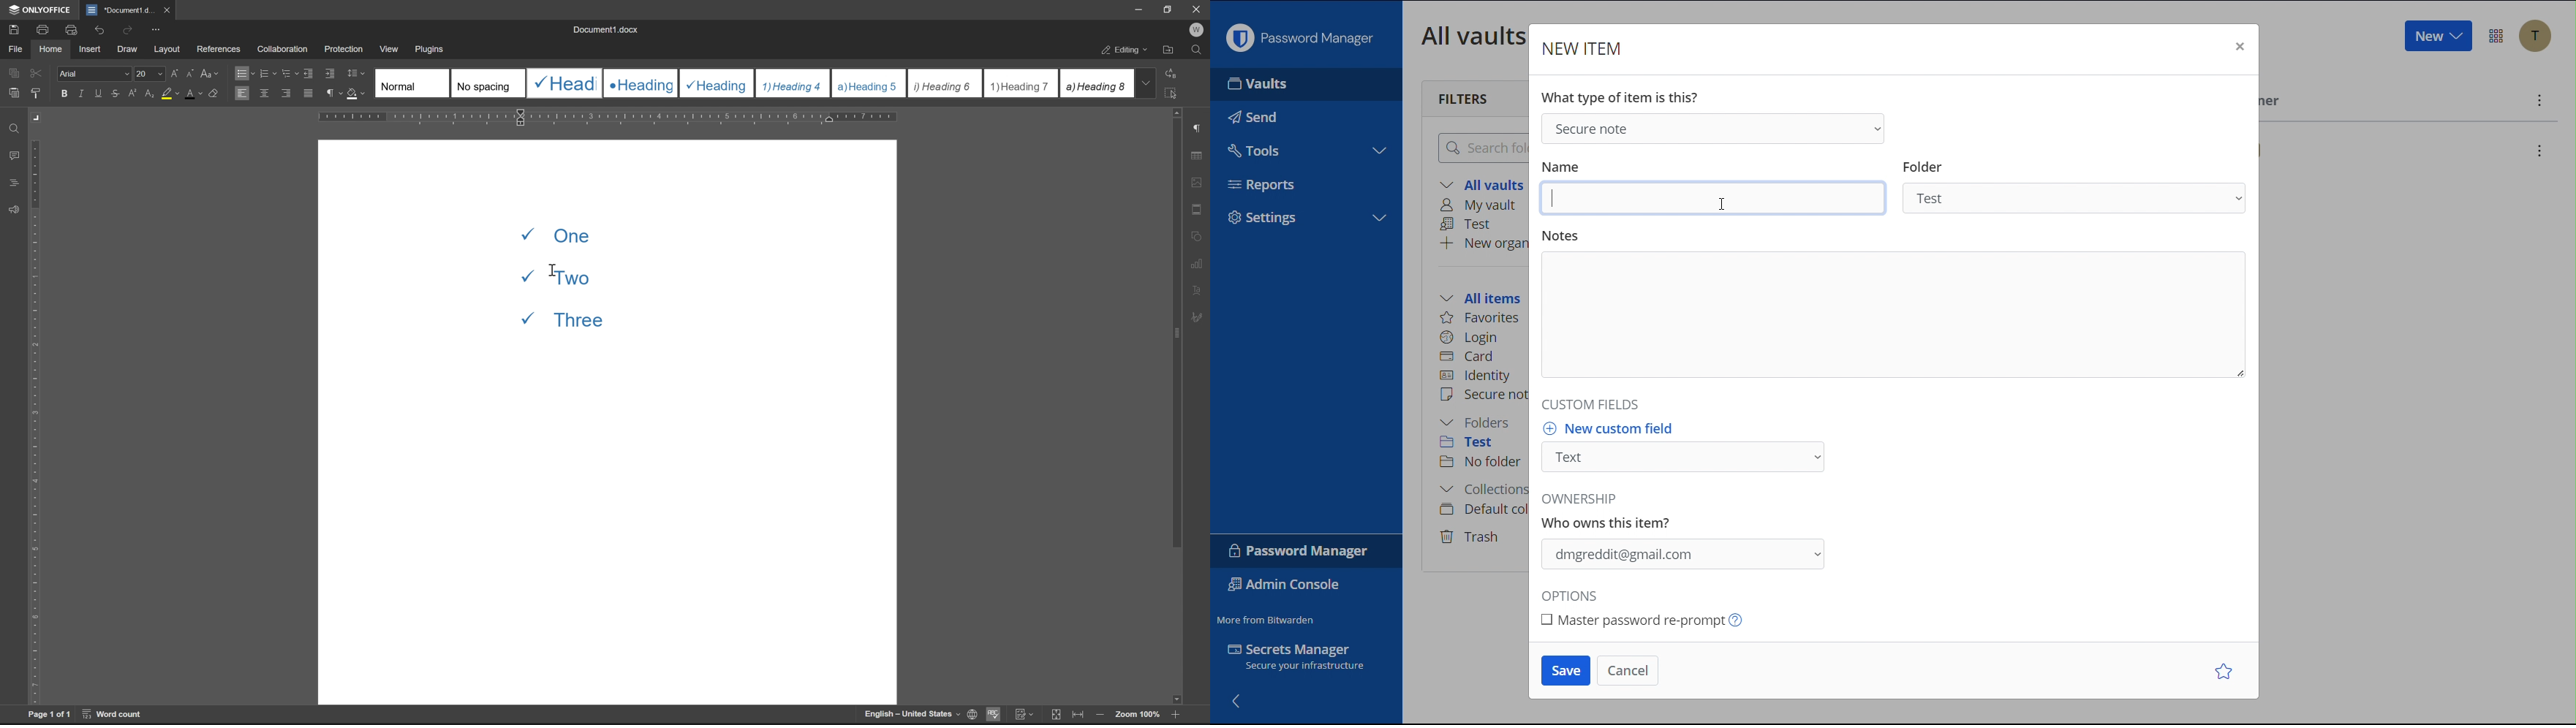 The width and height of the screenshot is (2576, 728). I want to click on align right, so click(287, 92).